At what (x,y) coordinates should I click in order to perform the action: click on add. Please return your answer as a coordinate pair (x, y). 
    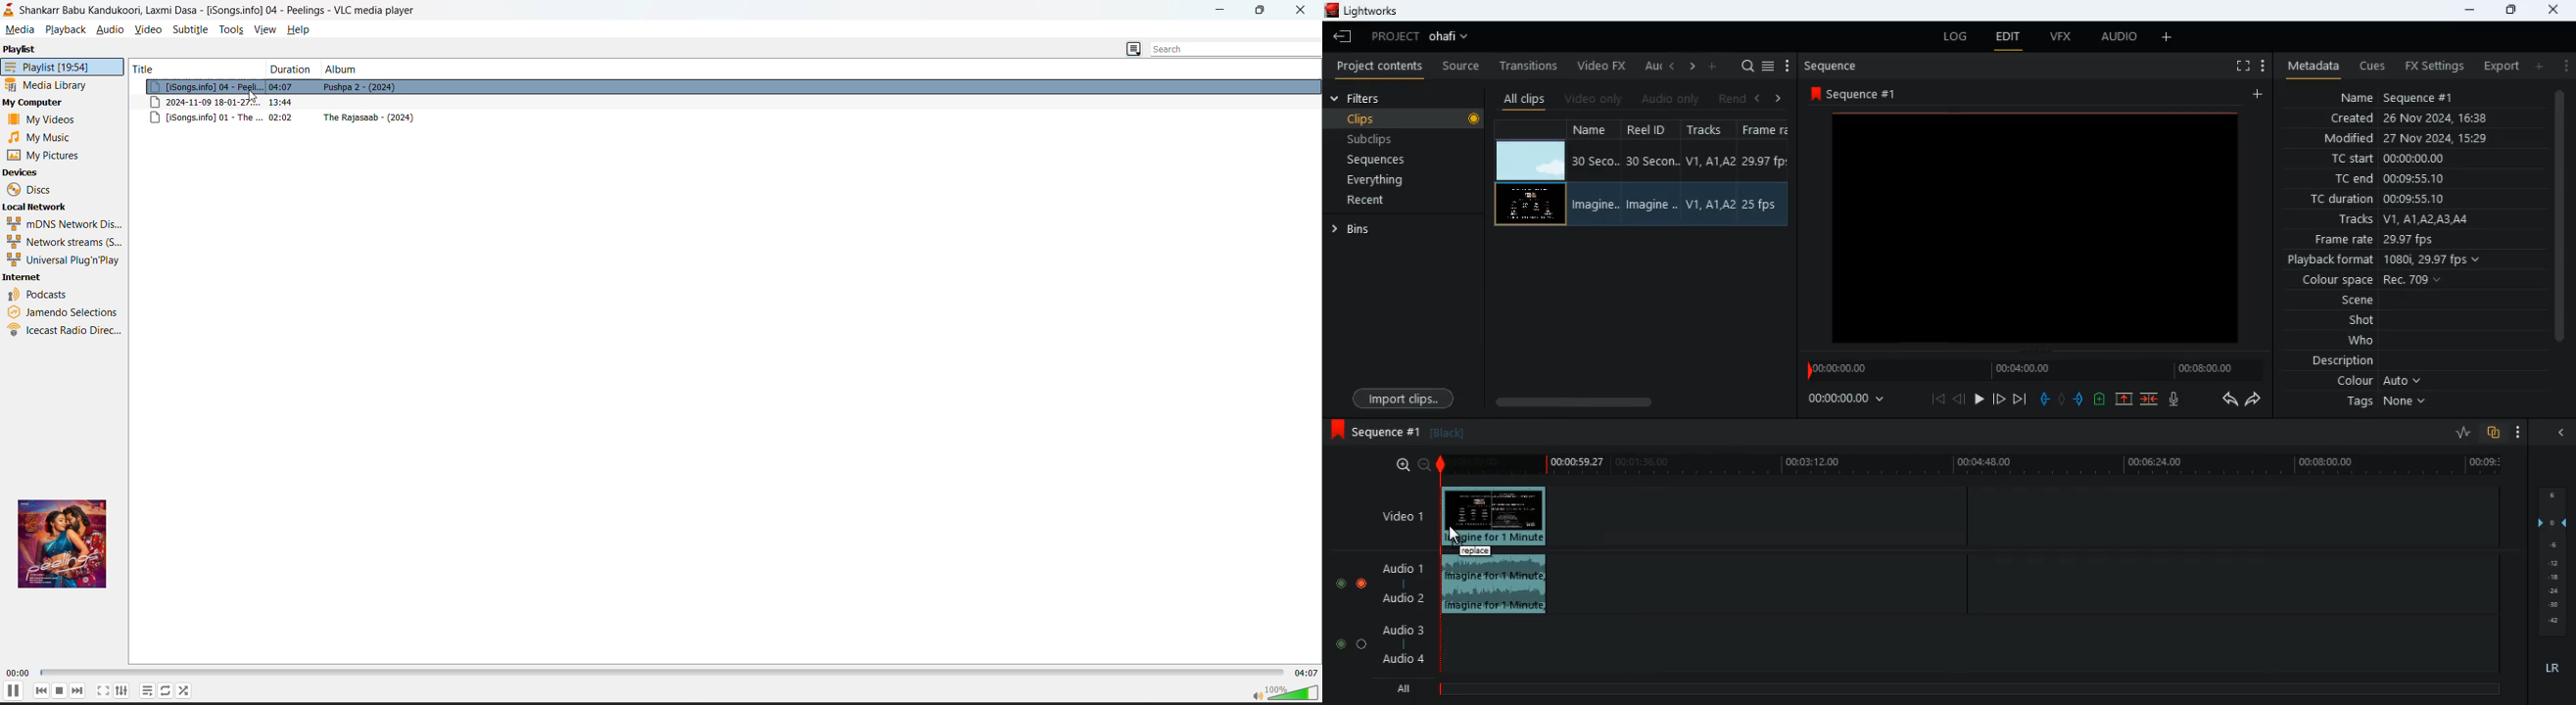
    Looking at the image, I should click on (2261, 95).